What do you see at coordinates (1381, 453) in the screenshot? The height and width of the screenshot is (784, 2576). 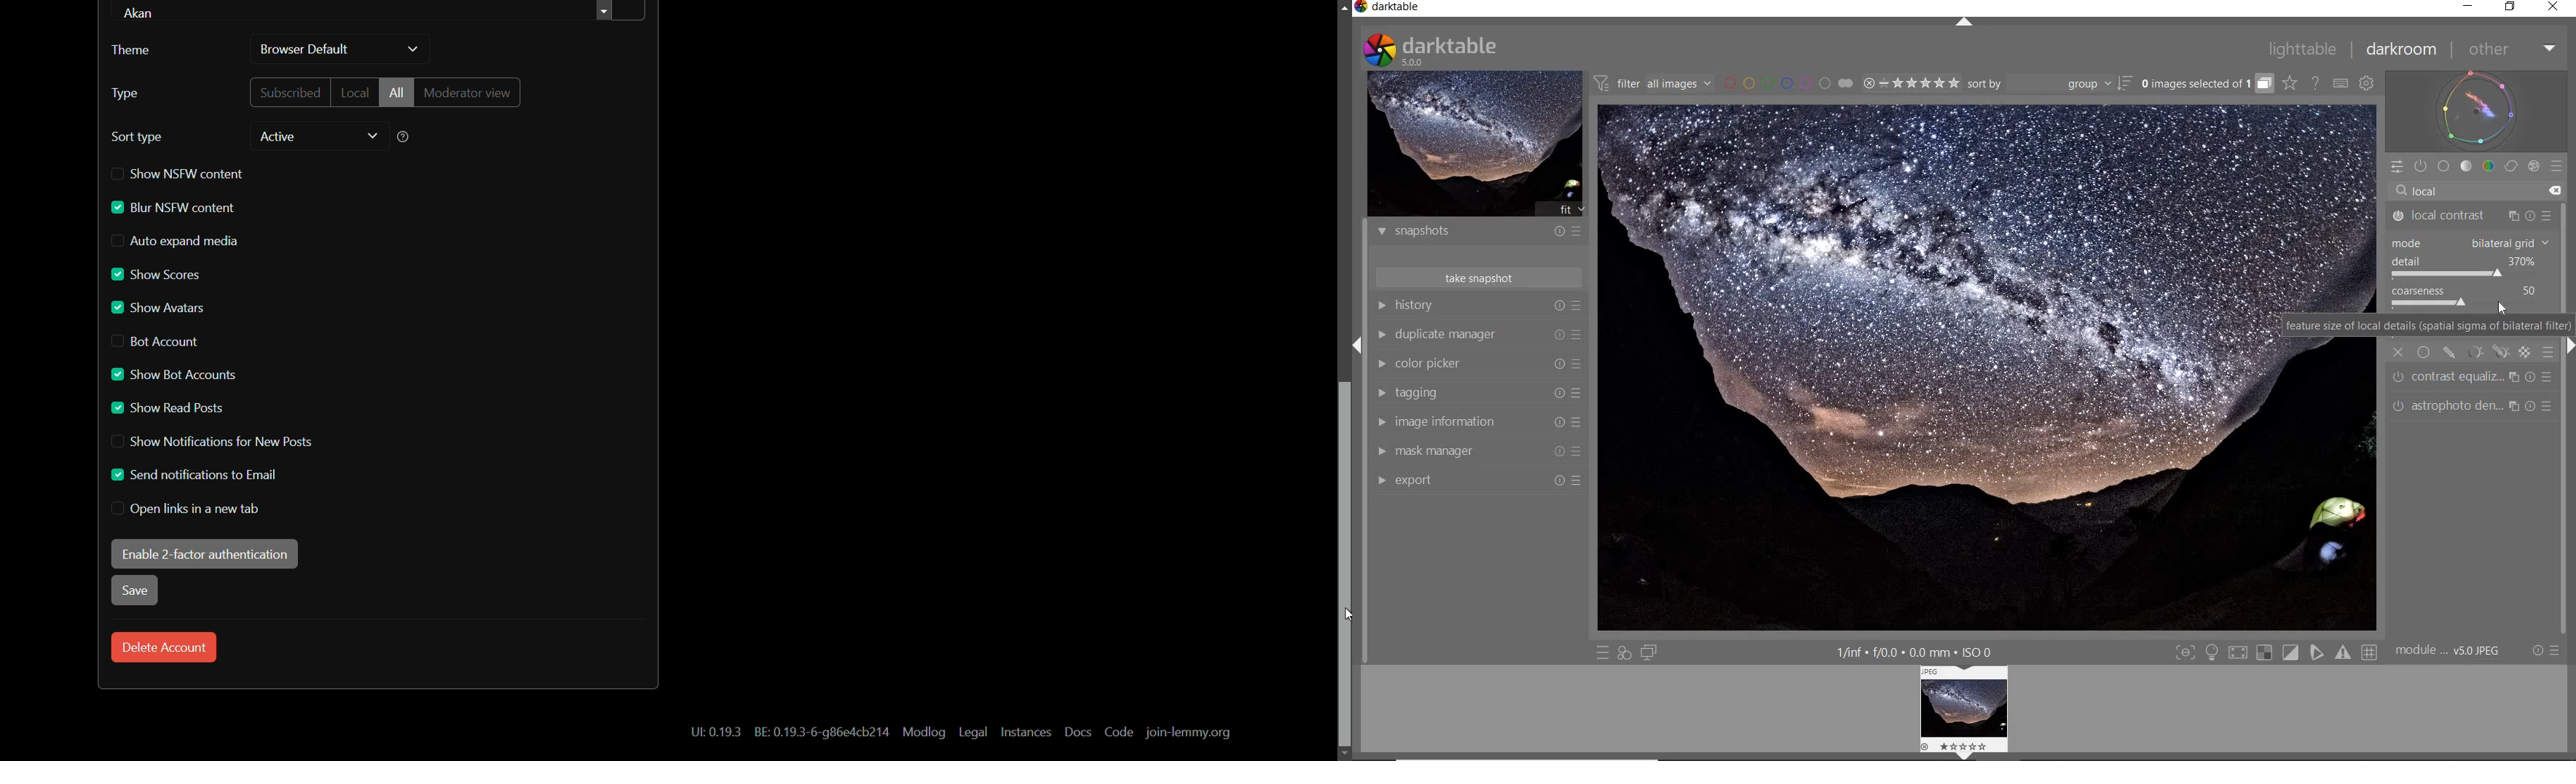 I see `MASK MANAGER` at bounding box center [1381, 453].